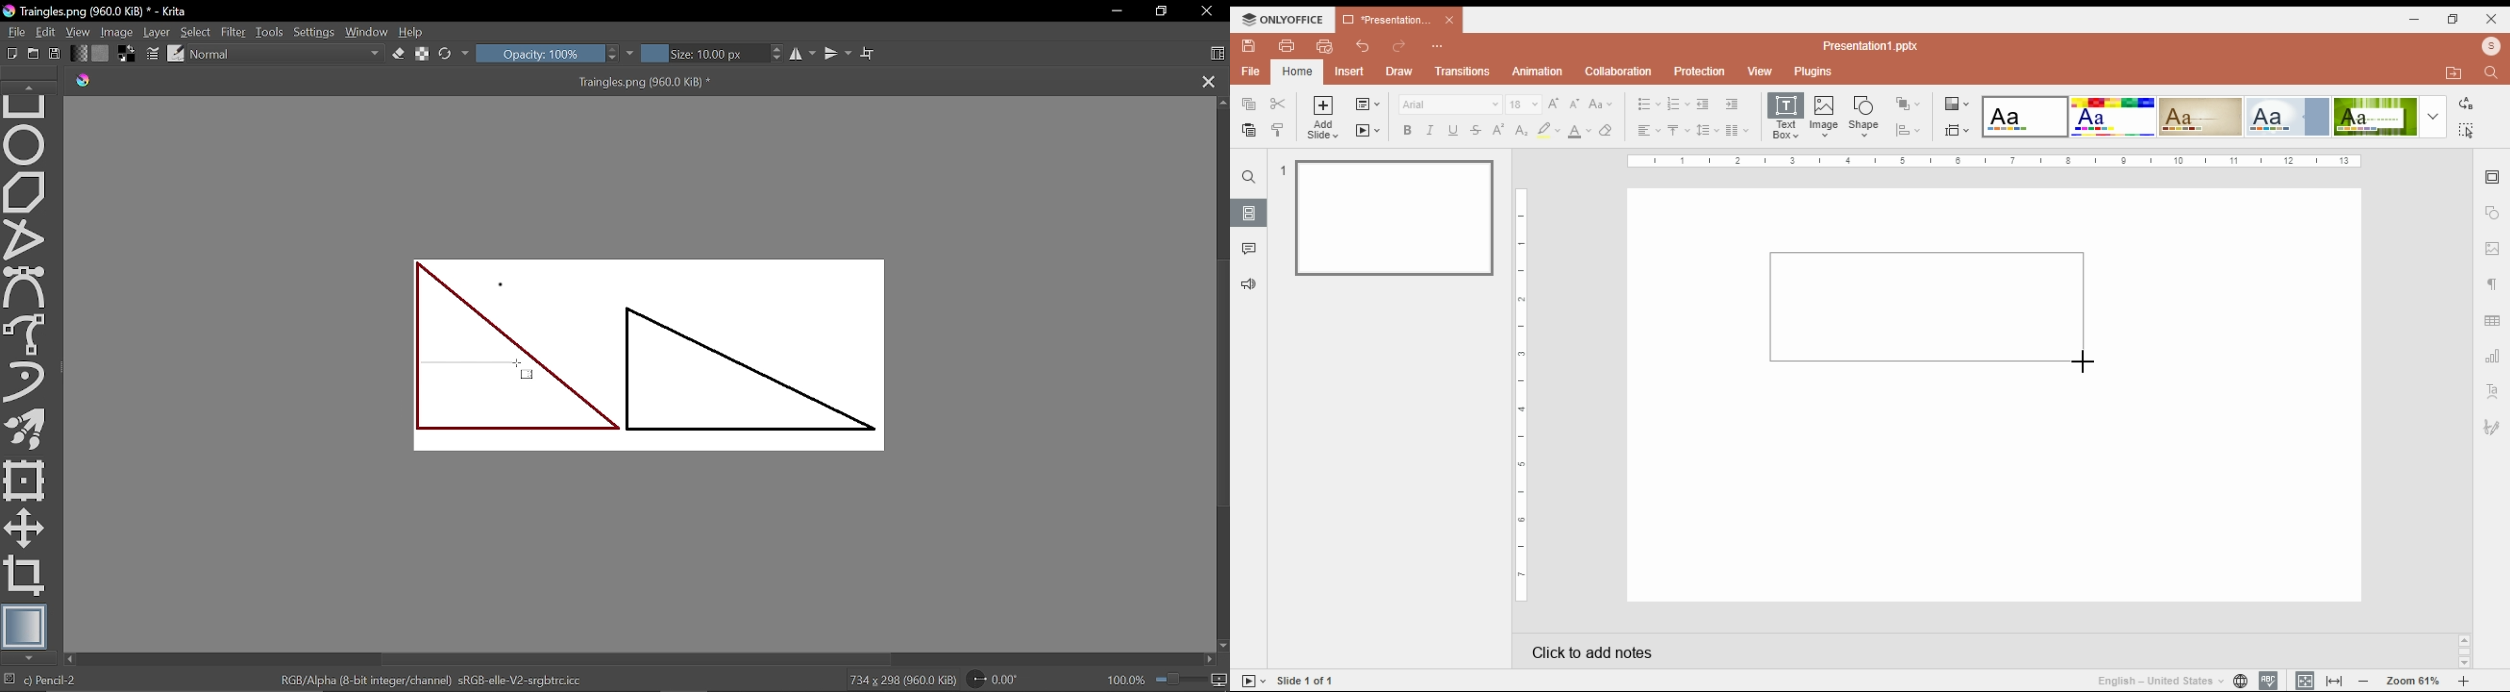  I want to click on Minimize, so click(1117, 12).